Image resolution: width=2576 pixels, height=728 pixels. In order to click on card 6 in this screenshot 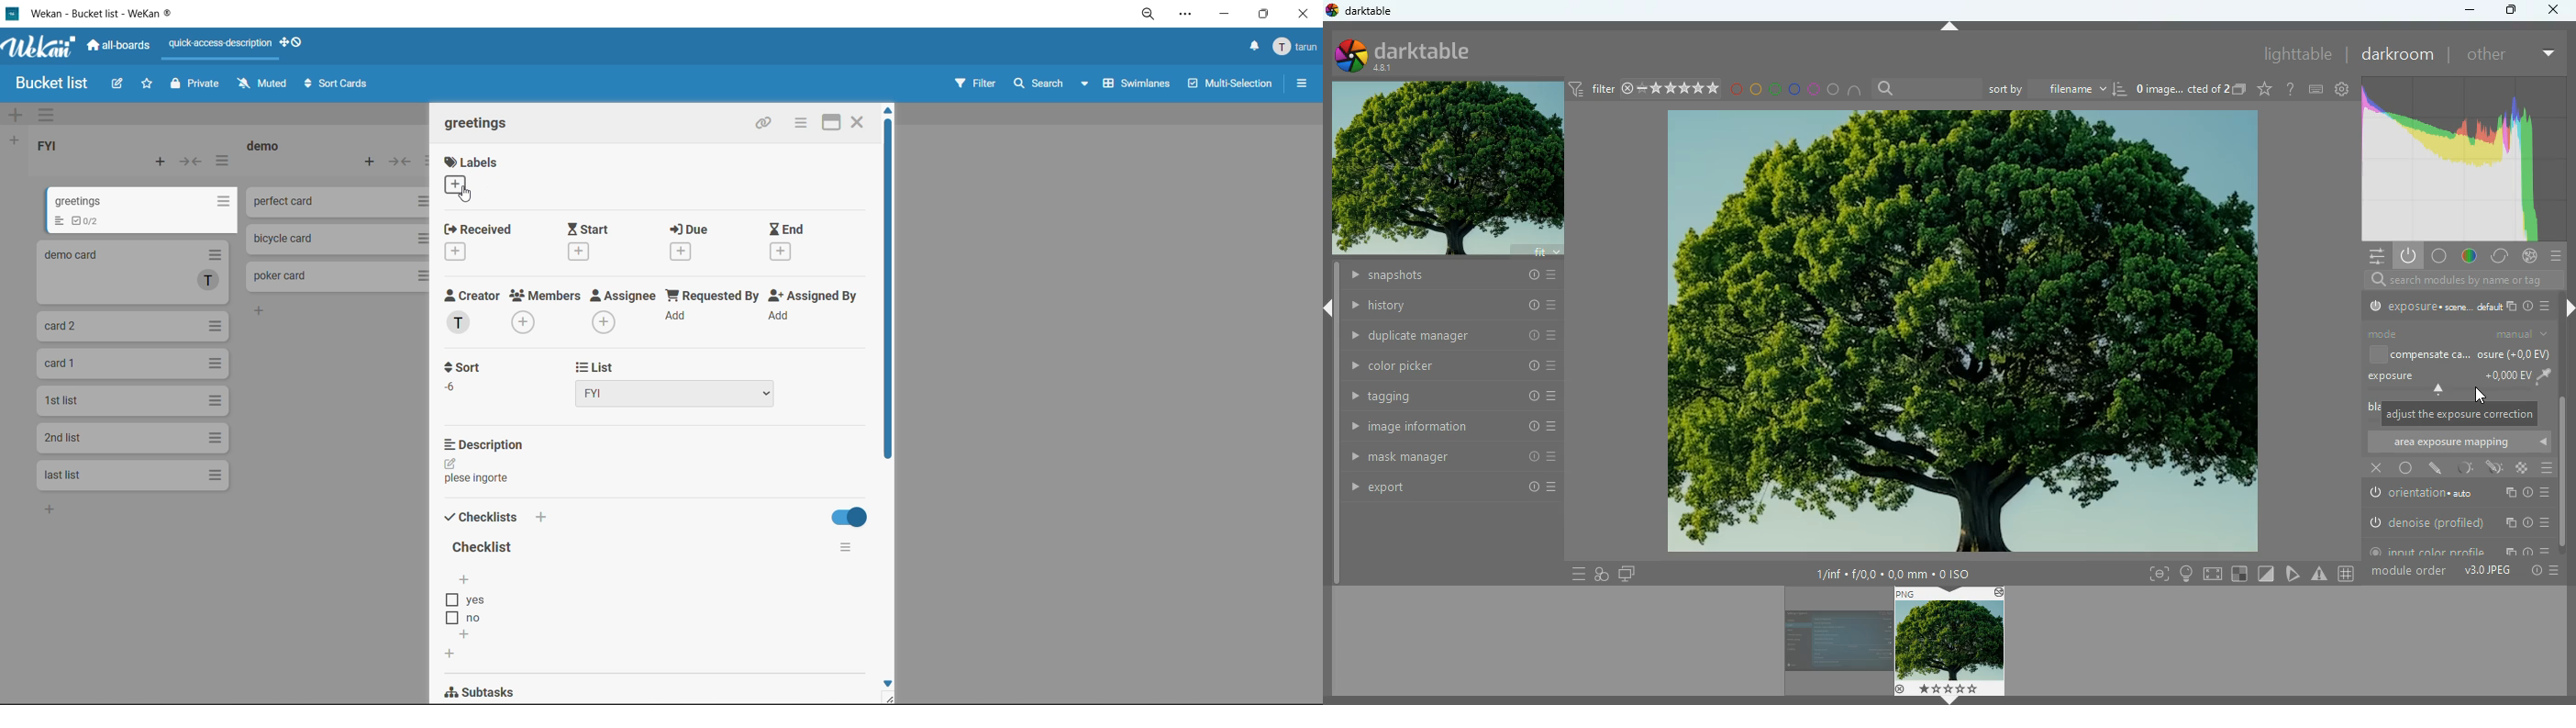, I will do `click(130, 437)`.